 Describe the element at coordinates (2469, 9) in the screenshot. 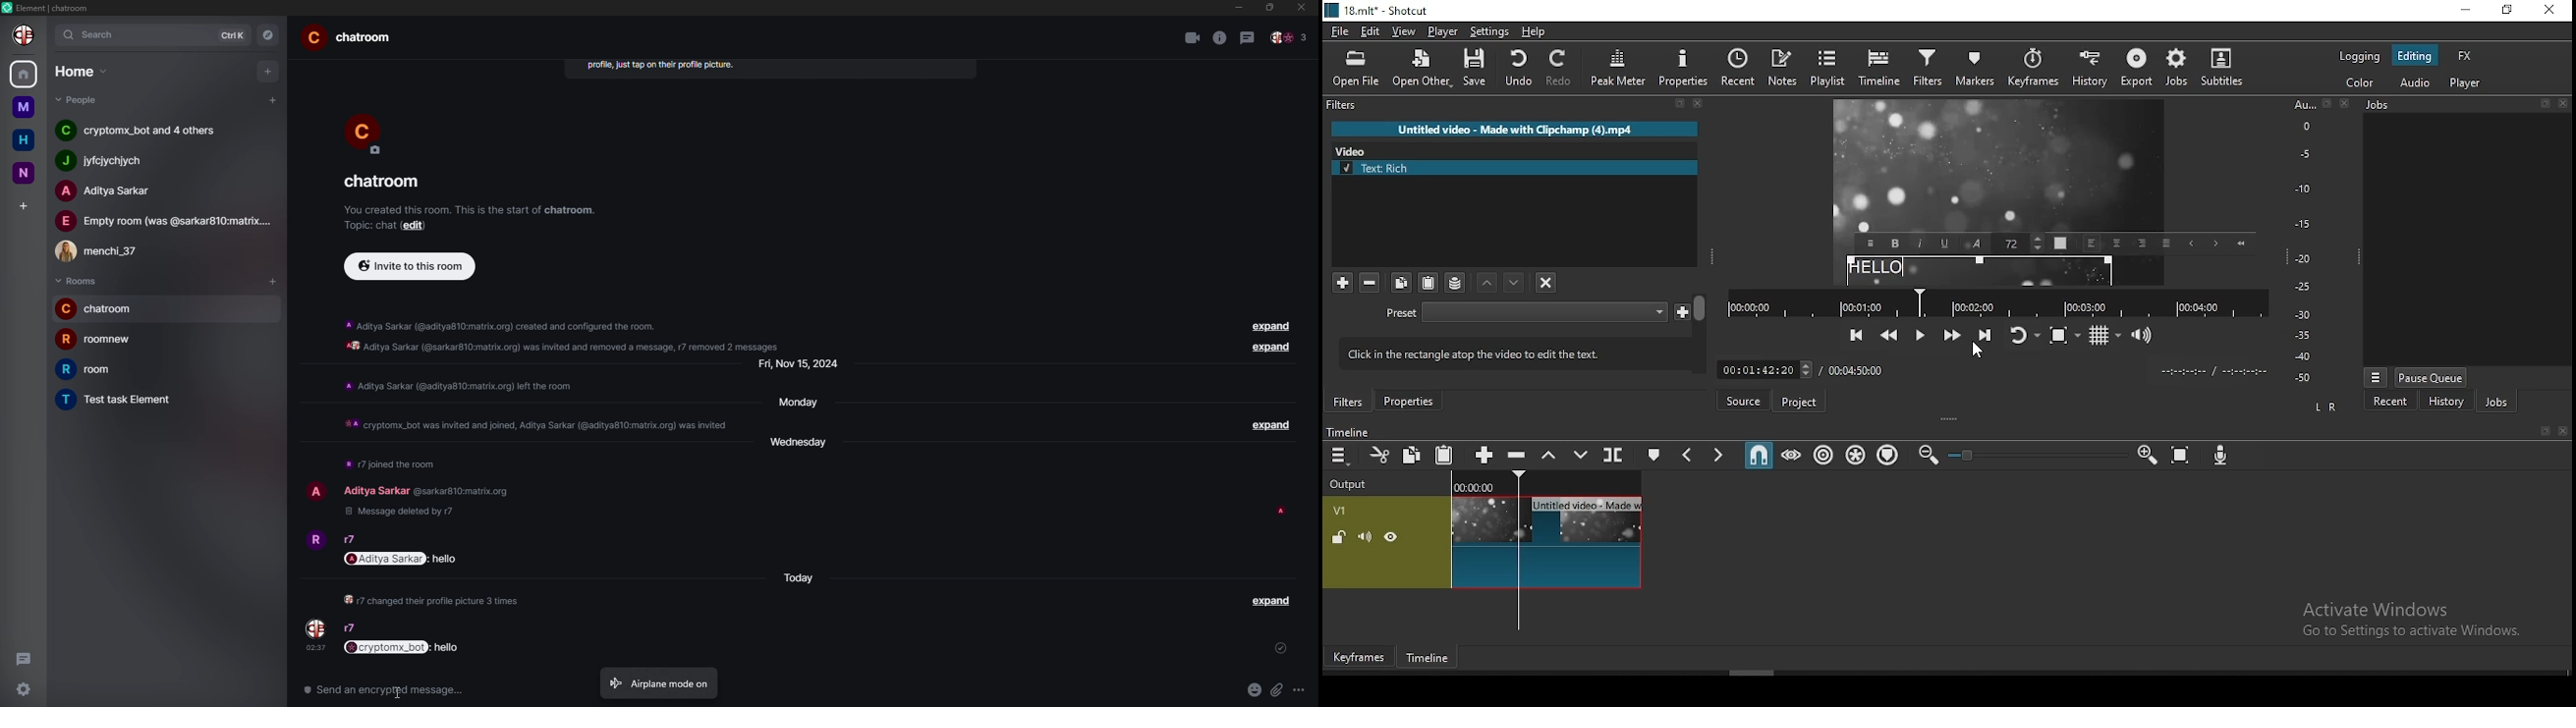

I see `minimize` at that location.